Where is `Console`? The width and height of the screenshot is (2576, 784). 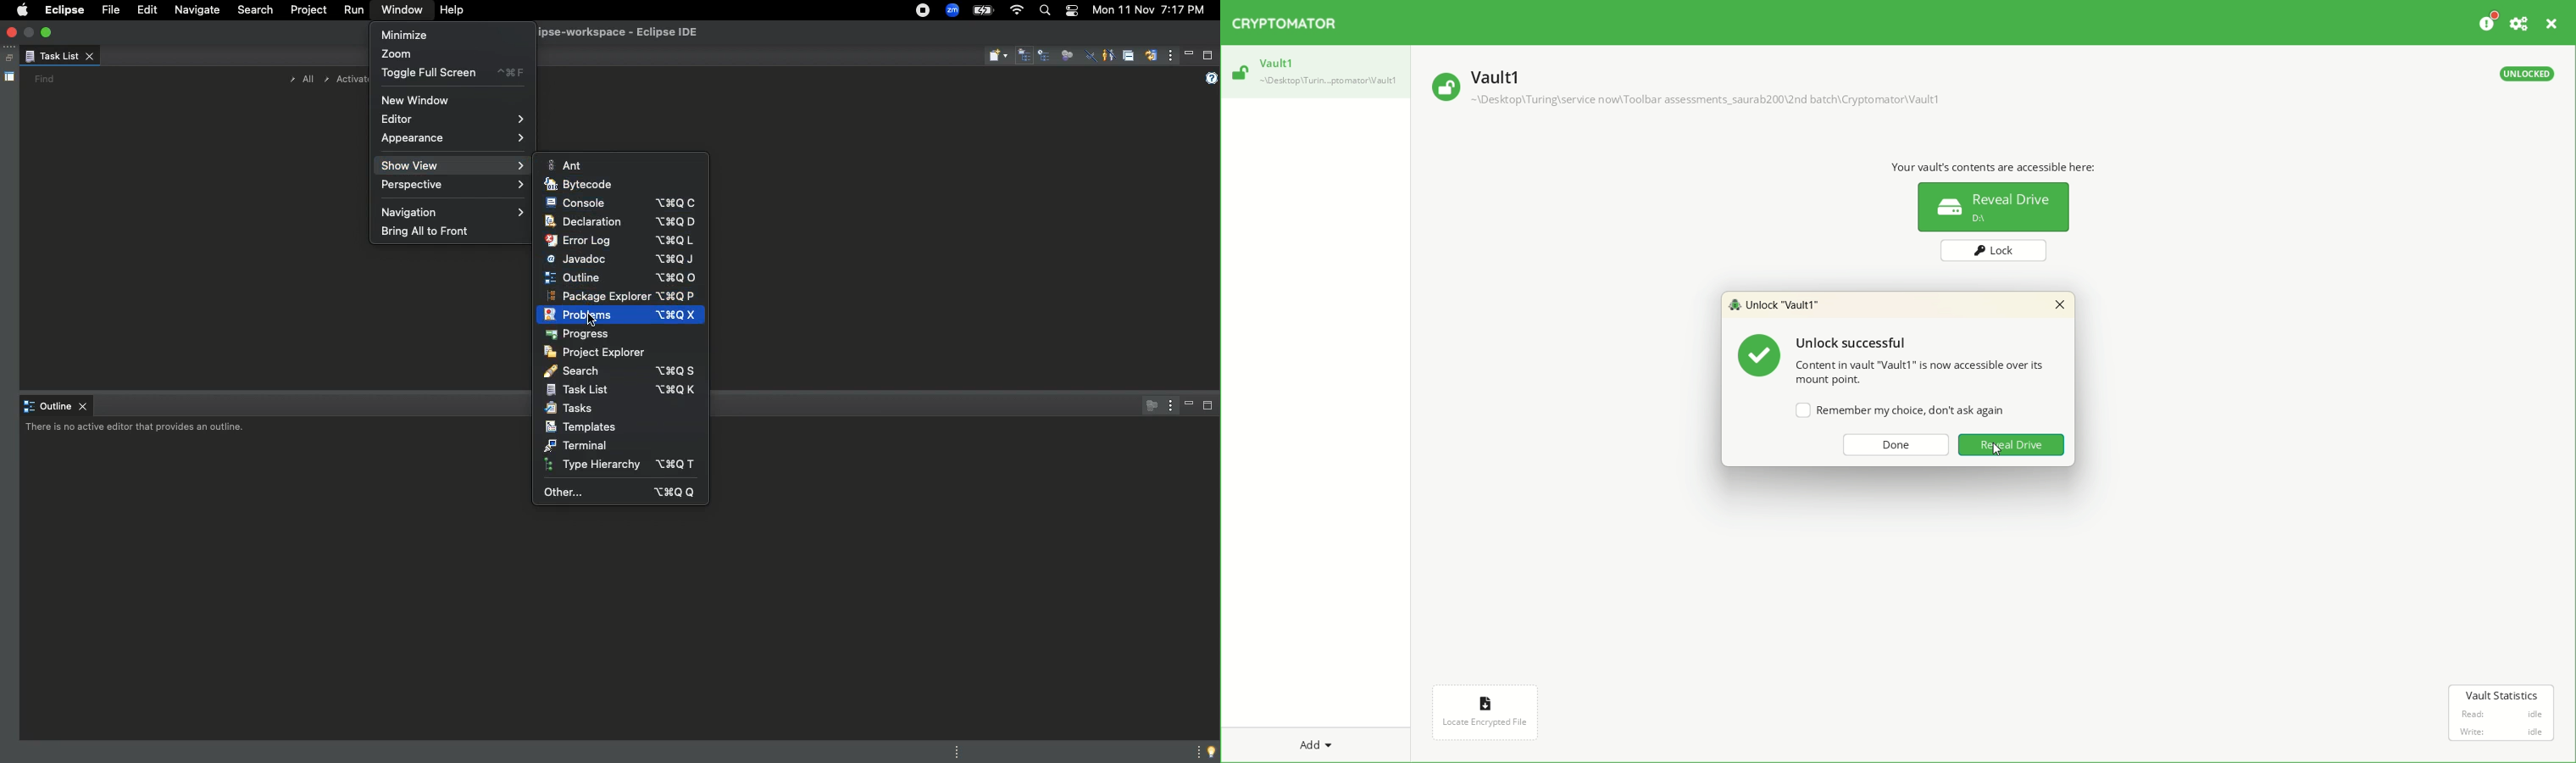
Console is located at coordinates (620, 203).